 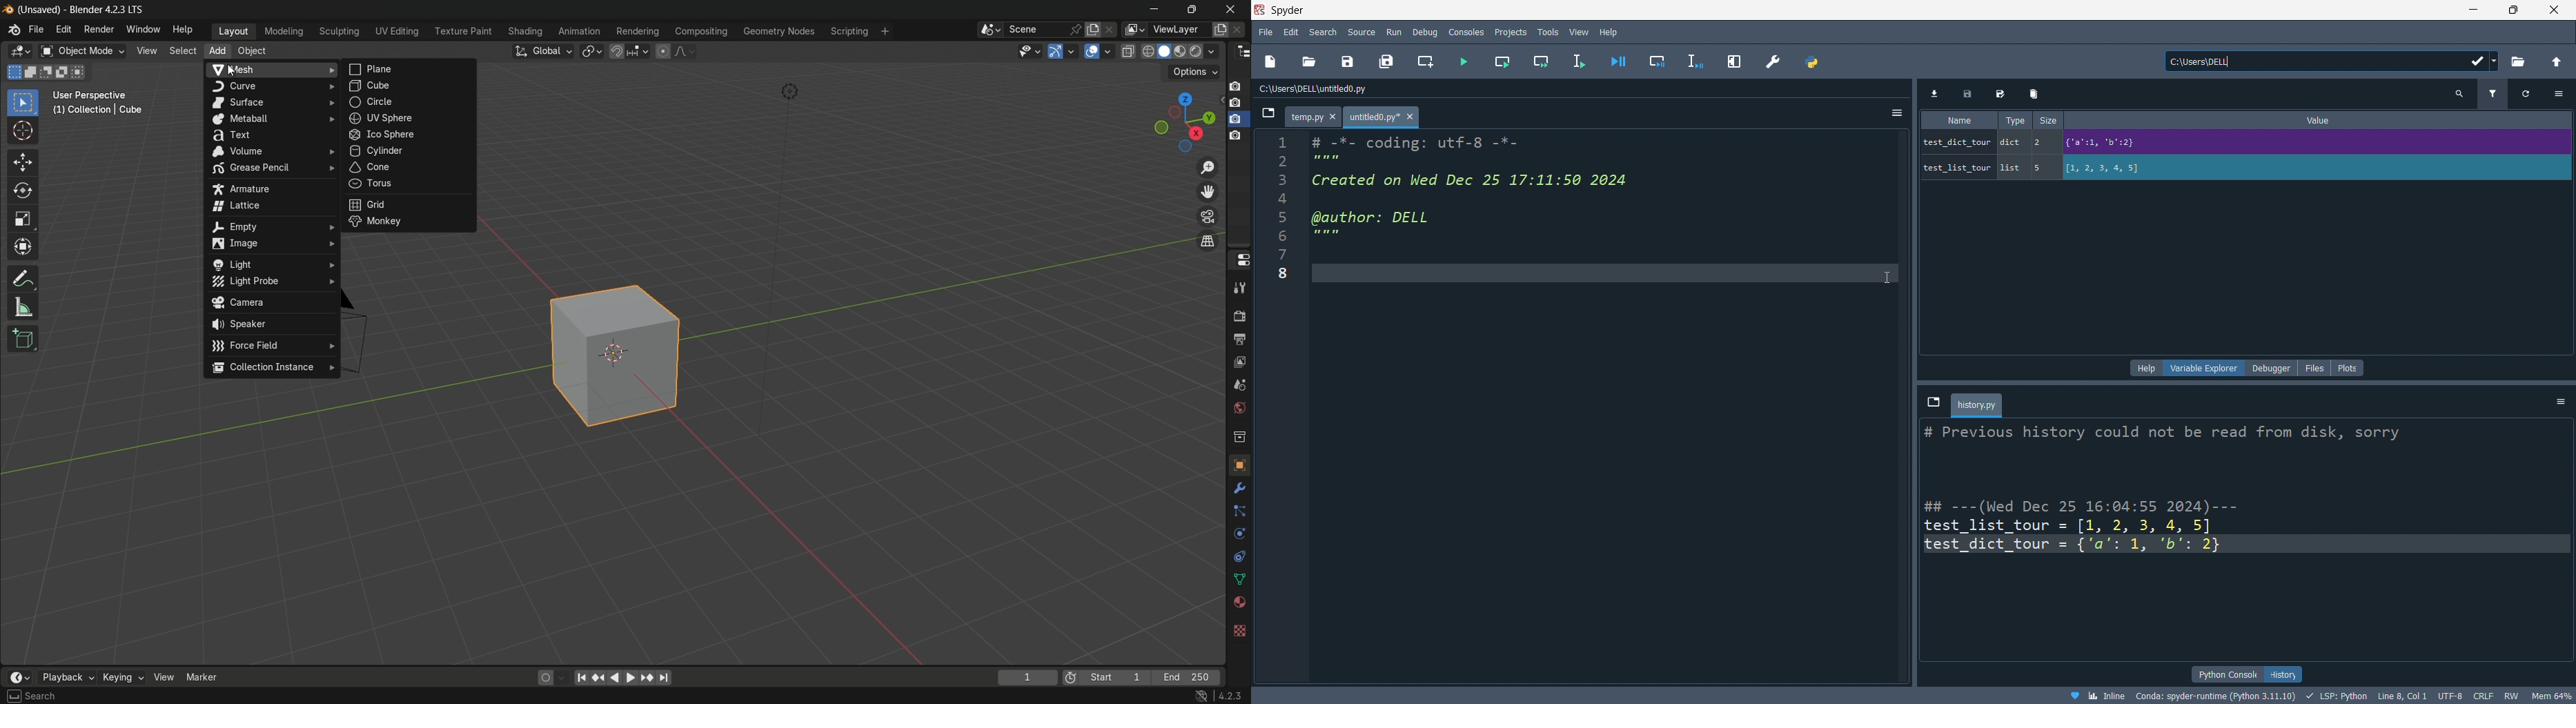 I want to click on cube, so click(x=411, y=86).